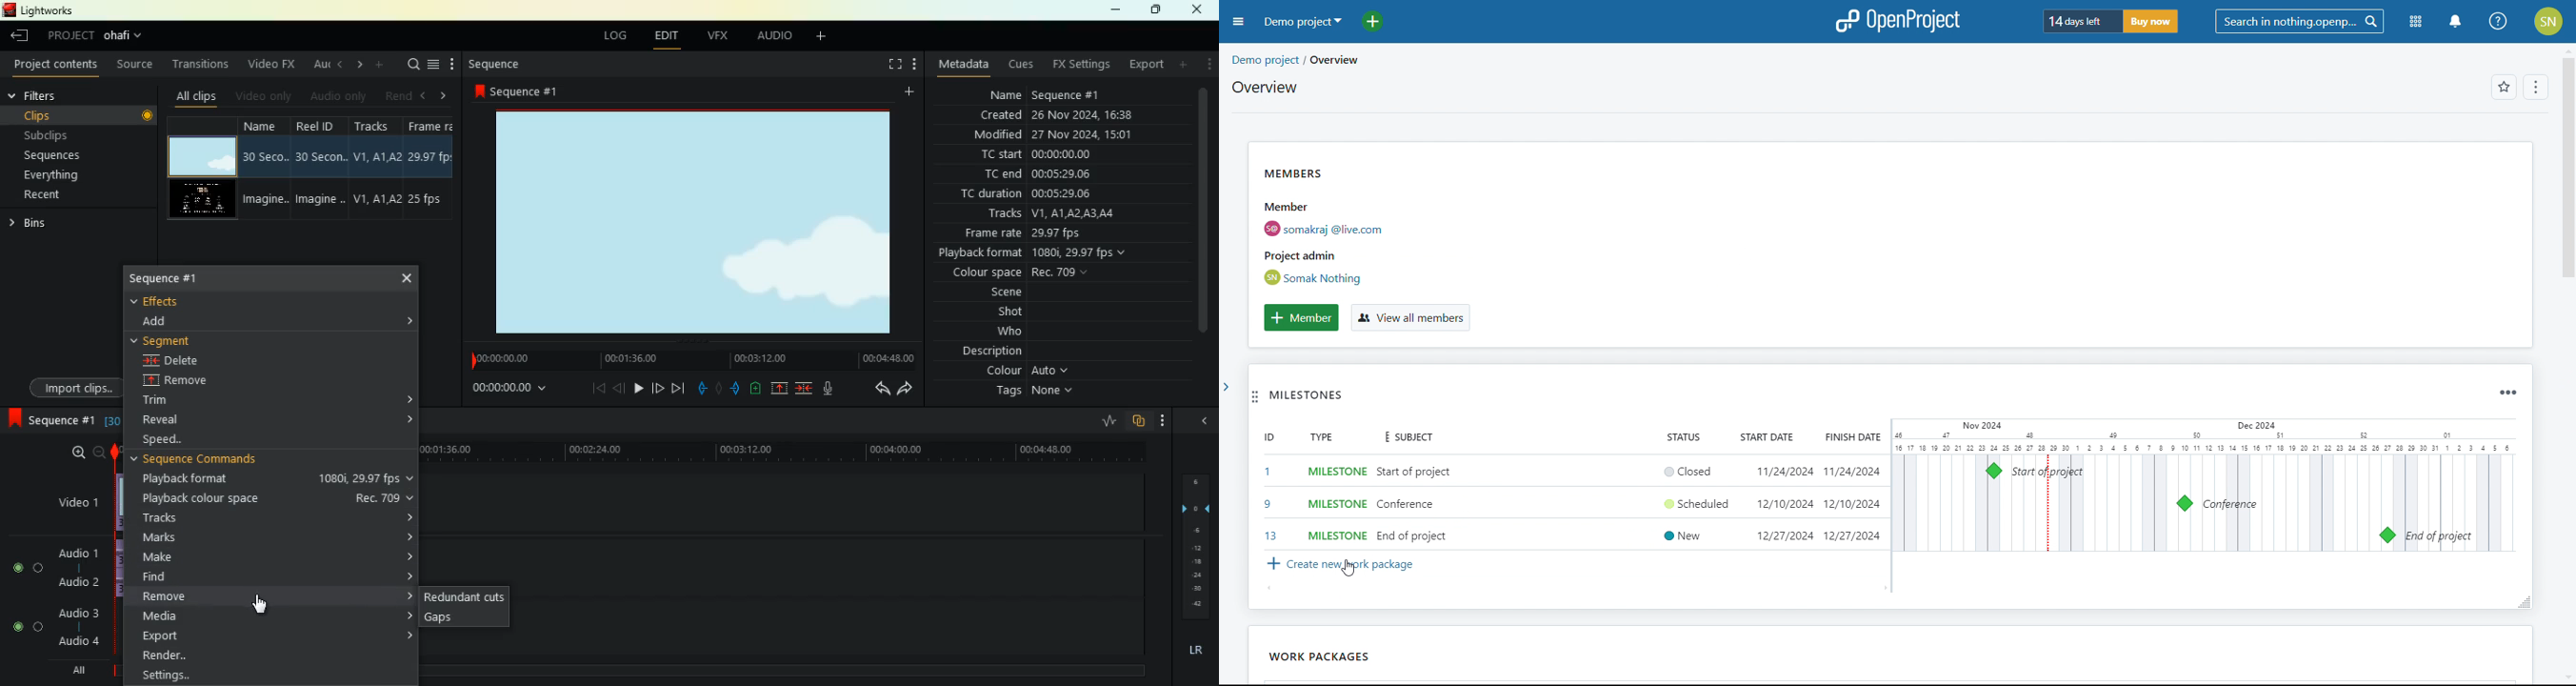 Image resolution: width=2576 pixels, height=700 pixels. I want to click on project contents, so click(56, 65).